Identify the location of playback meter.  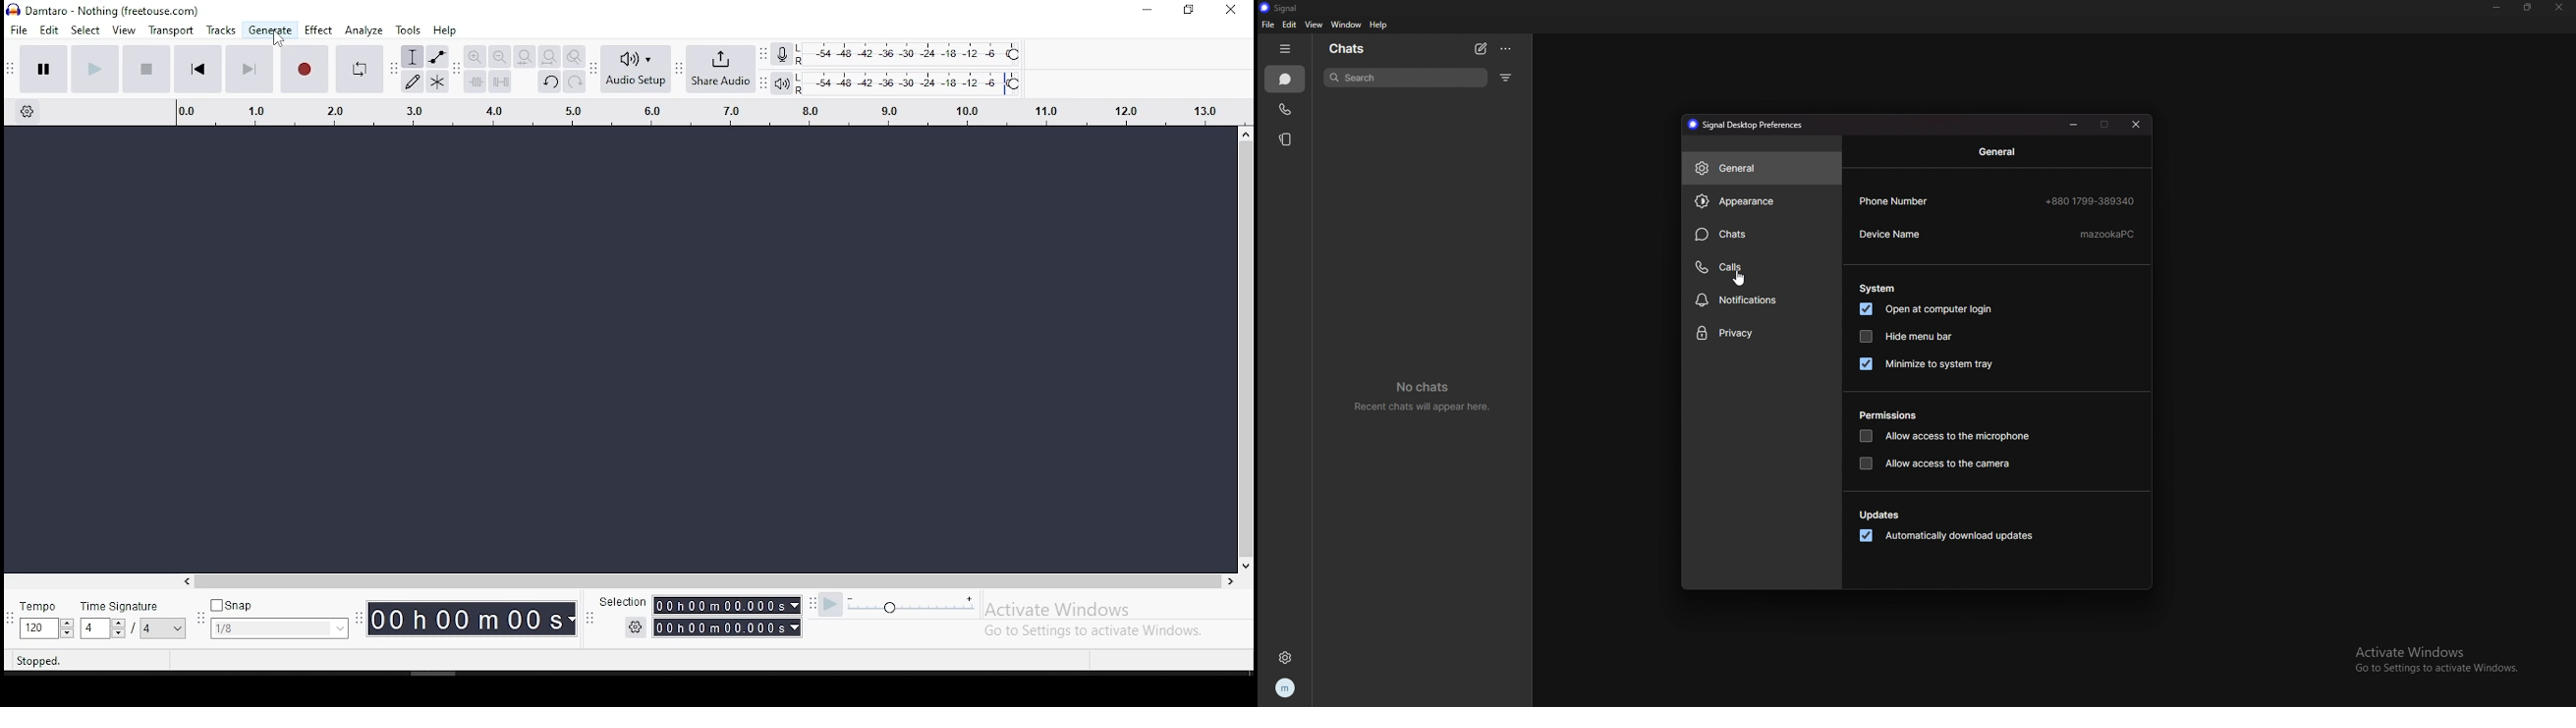
(783, 83).